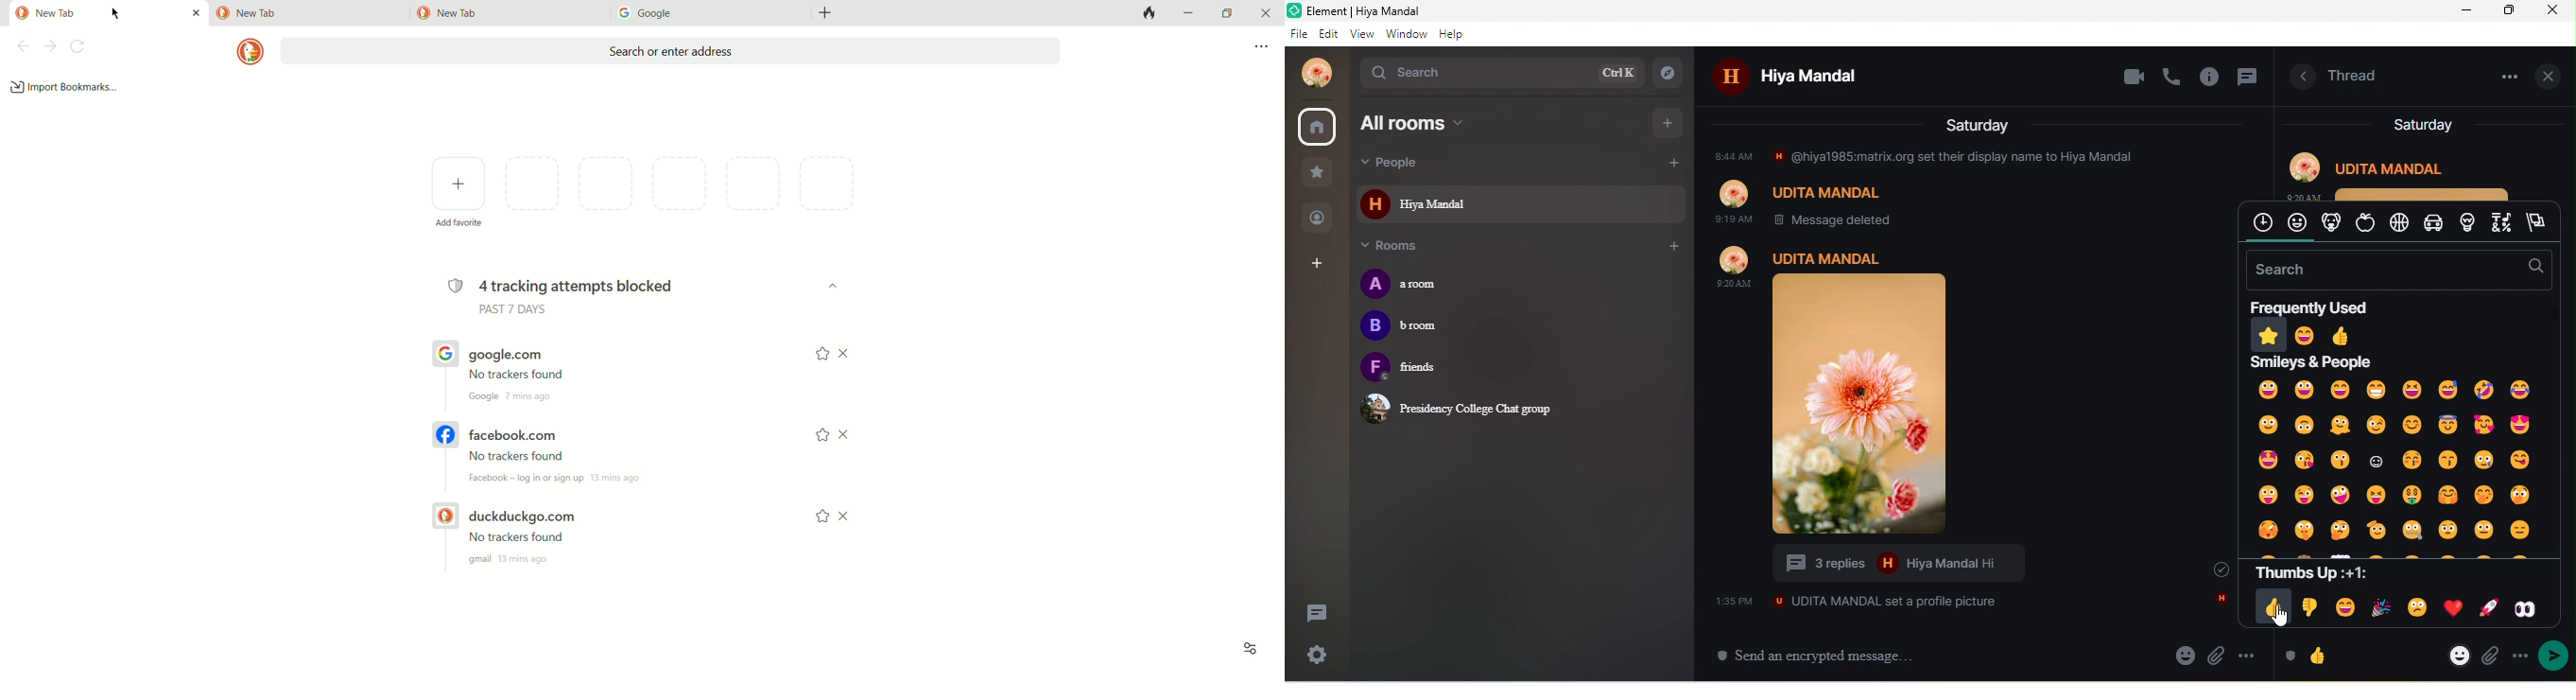 The height and width of the screenshot is (700, 2576). What do you see at coordinates (2554, 657) in the screenshot?
I see `send button` at bounding box center [2554, 657].